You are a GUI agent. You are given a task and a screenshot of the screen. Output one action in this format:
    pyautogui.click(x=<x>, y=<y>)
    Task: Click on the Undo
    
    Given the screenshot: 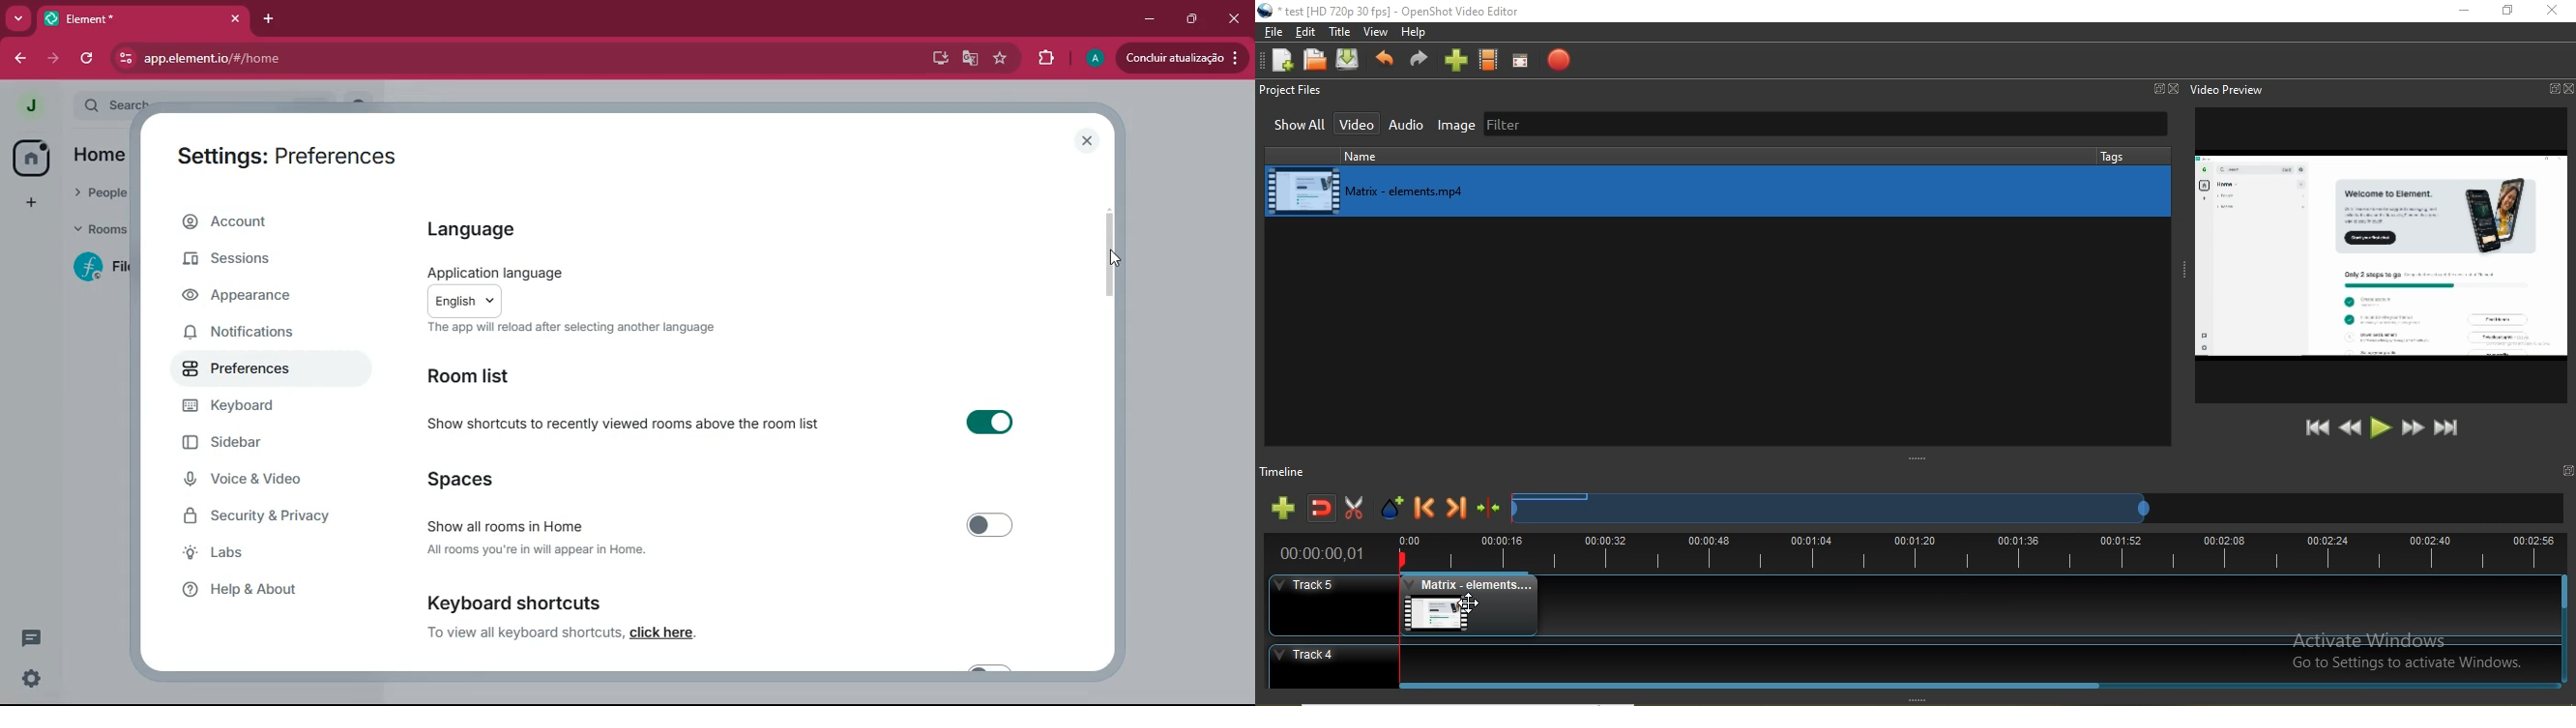 What is the action you would take?
    pyautogui.click(x=1387, y=61)
    